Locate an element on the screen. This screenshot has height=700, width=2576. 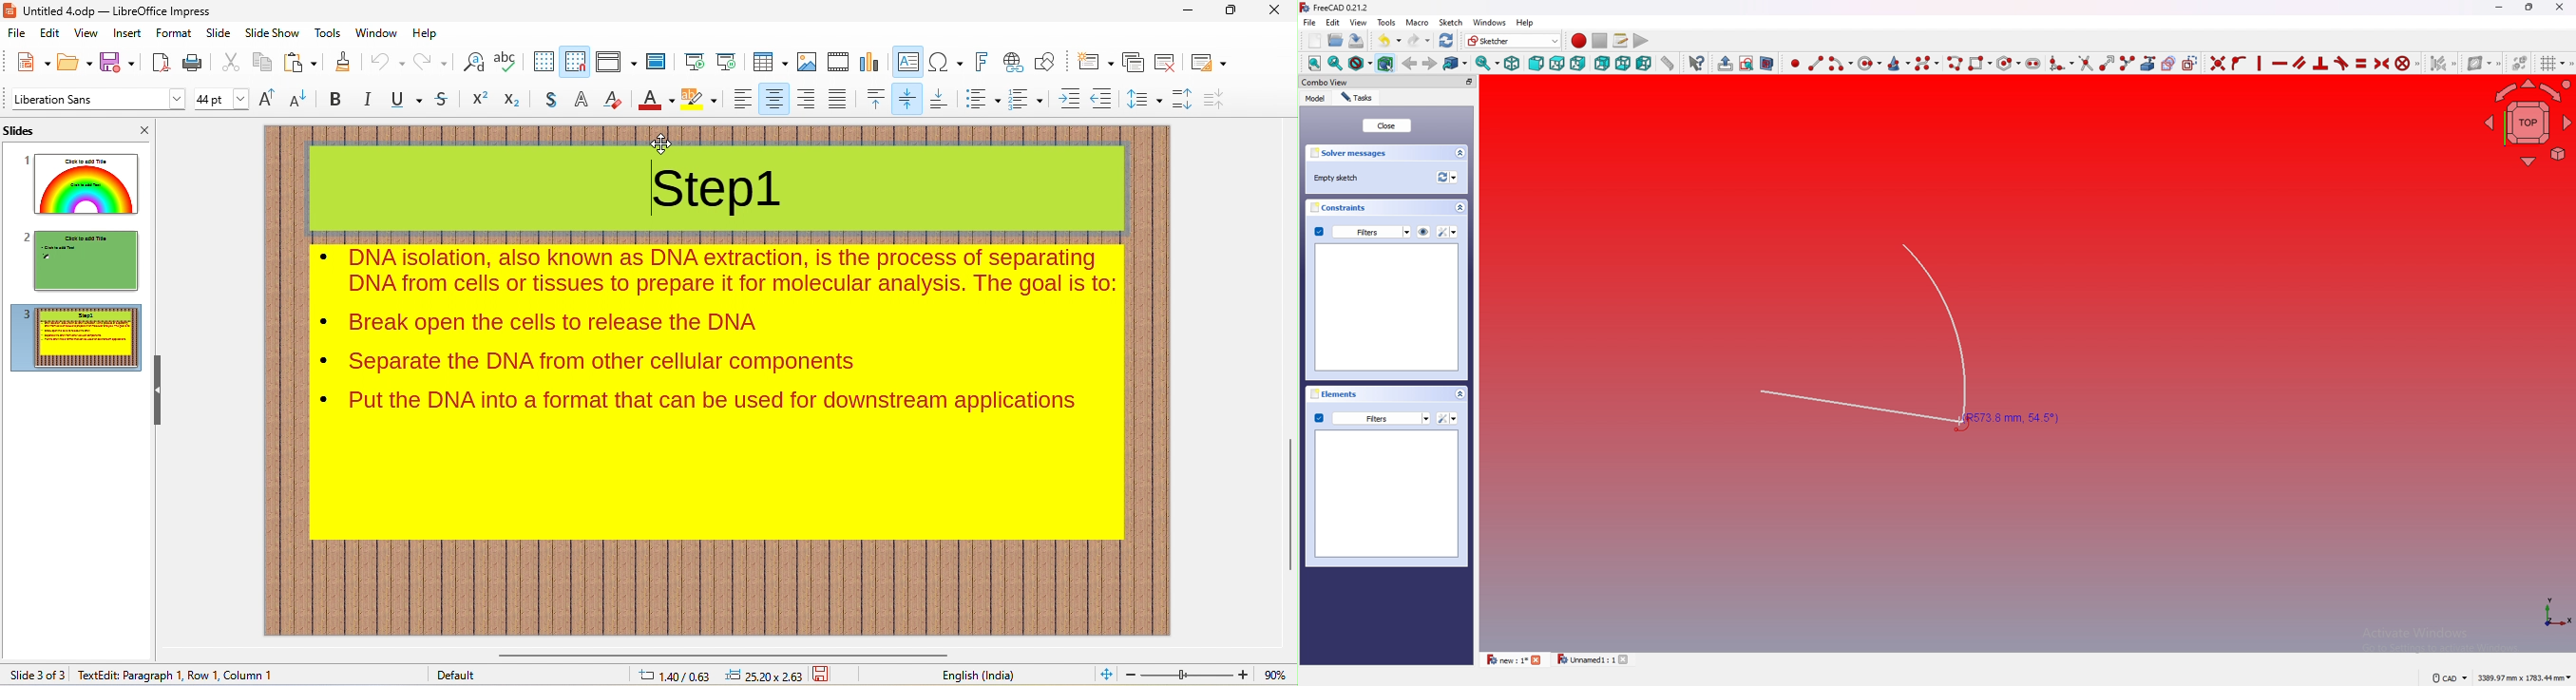
settings is located at coordinates (1449, 232).